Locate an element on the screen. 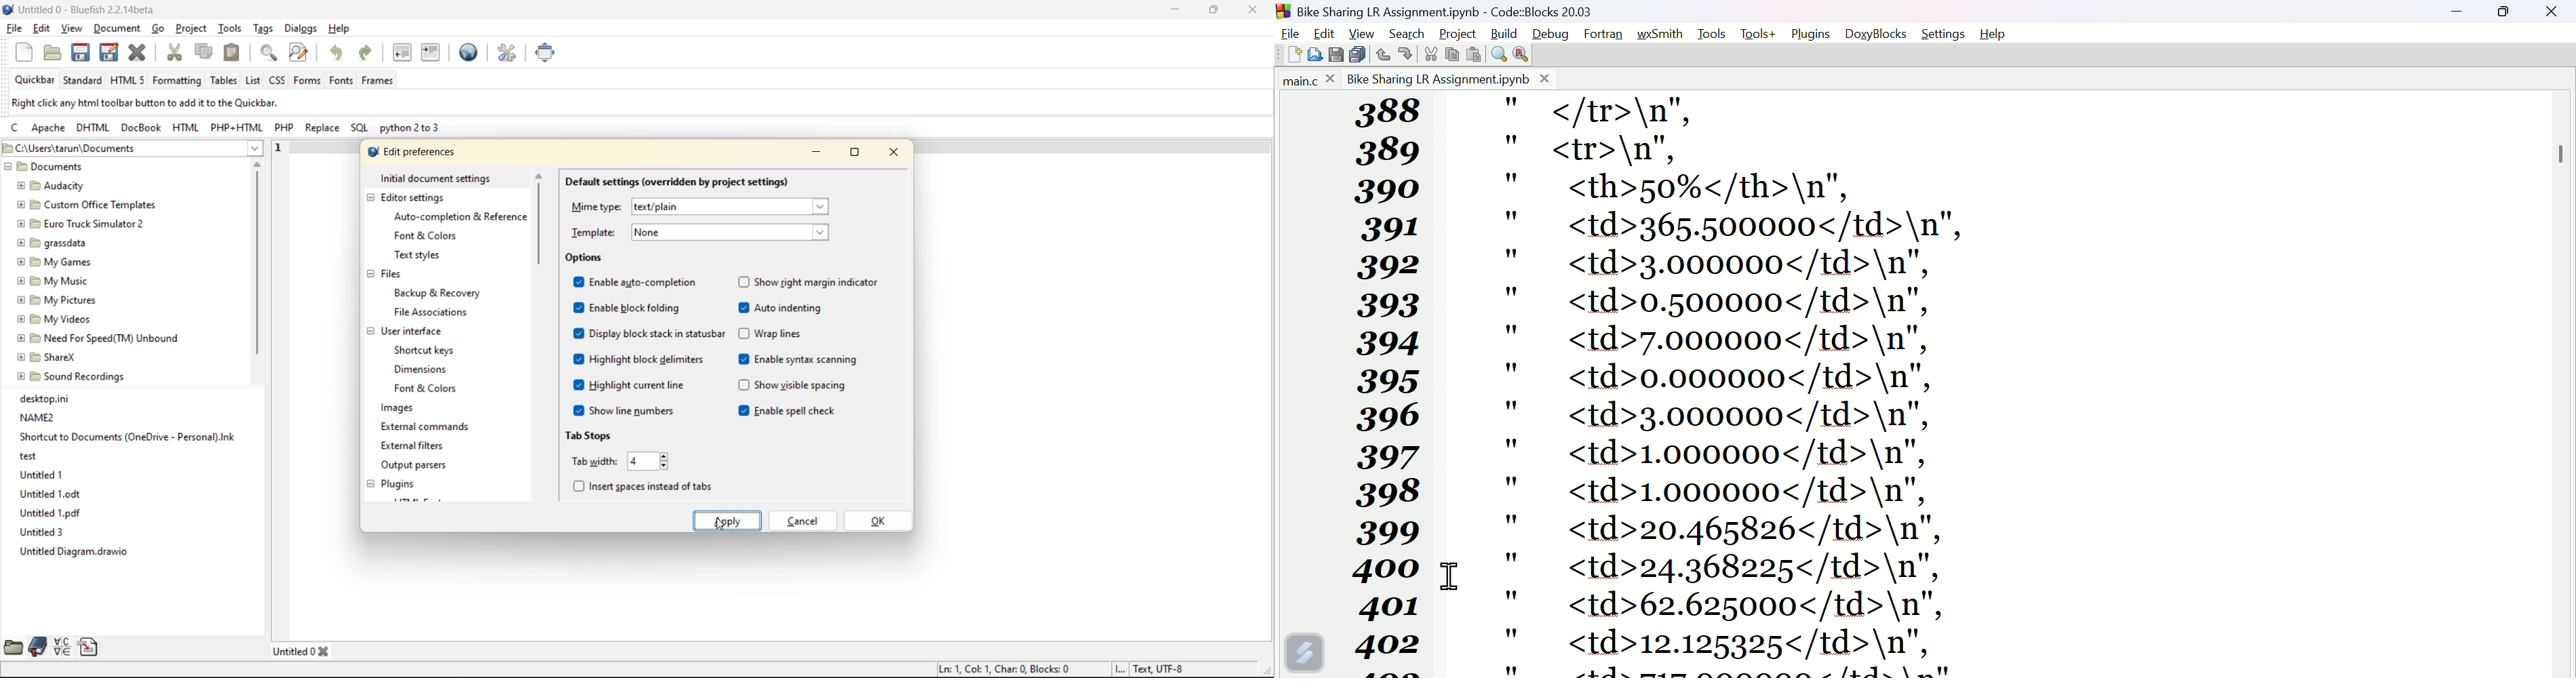 The width and height of the screenshot is (2576, 700). vertical scroll  bar is located at coordinates (541, 224).